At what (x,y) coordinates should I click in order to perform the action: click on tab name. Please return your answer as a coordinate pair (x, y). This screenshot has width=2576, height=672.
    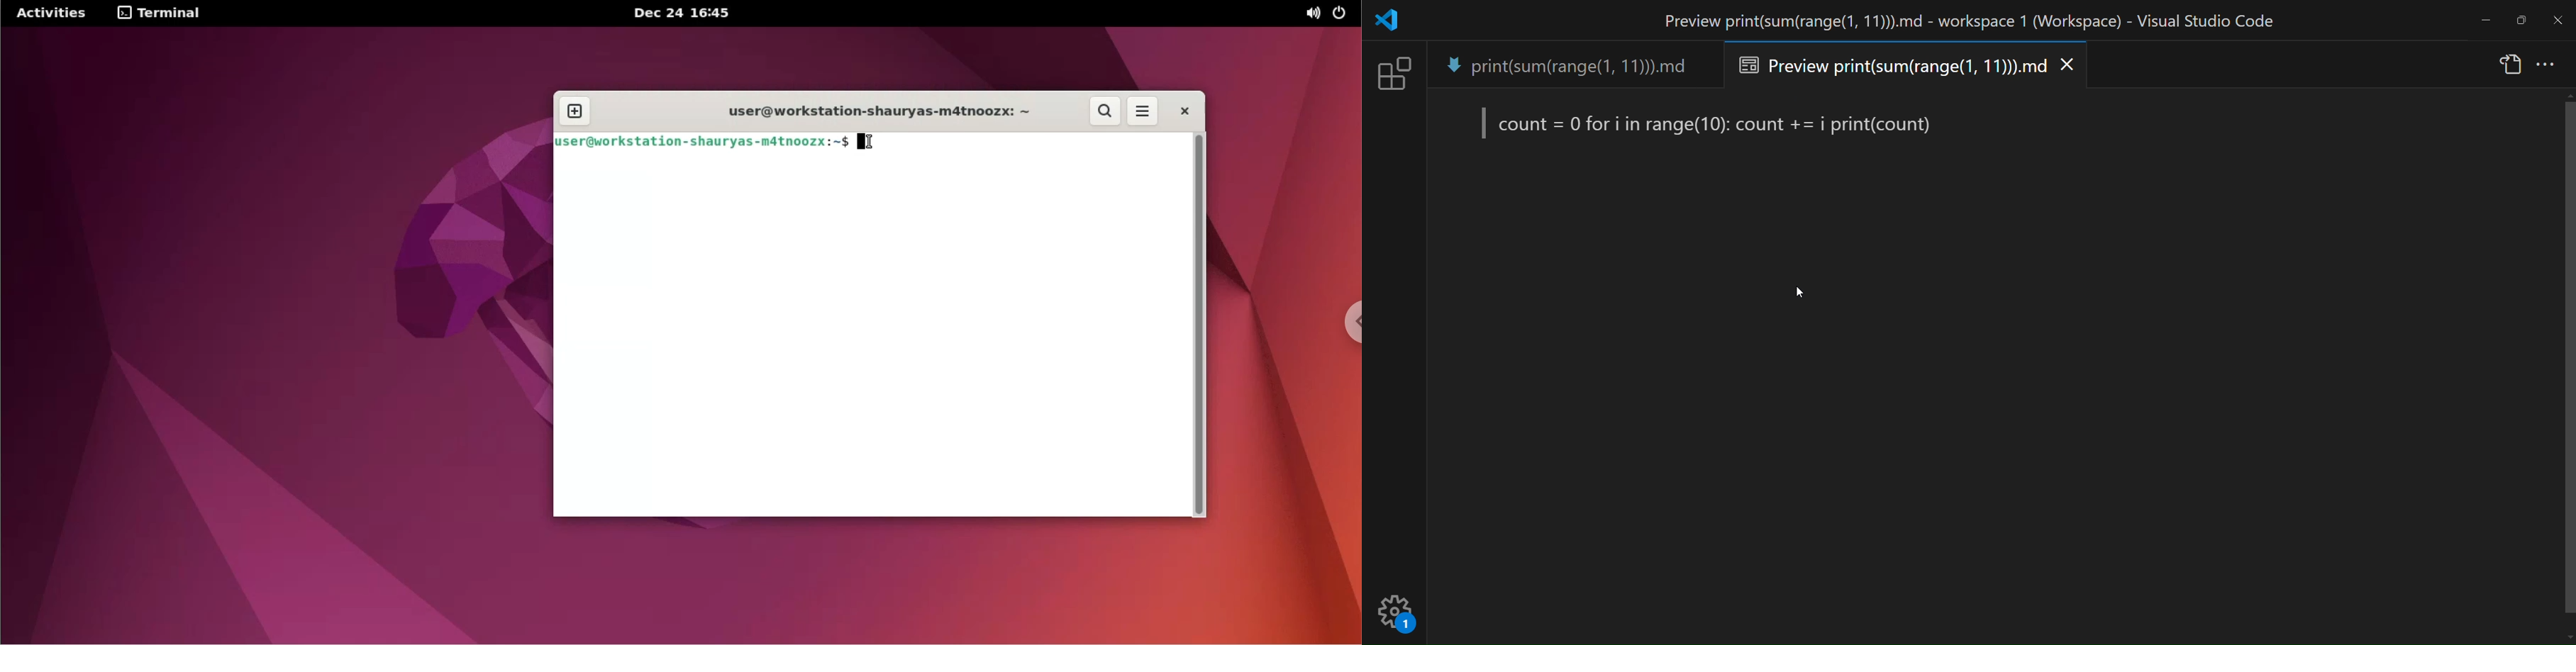
    Looking at the image, I should click on (1561, 63).